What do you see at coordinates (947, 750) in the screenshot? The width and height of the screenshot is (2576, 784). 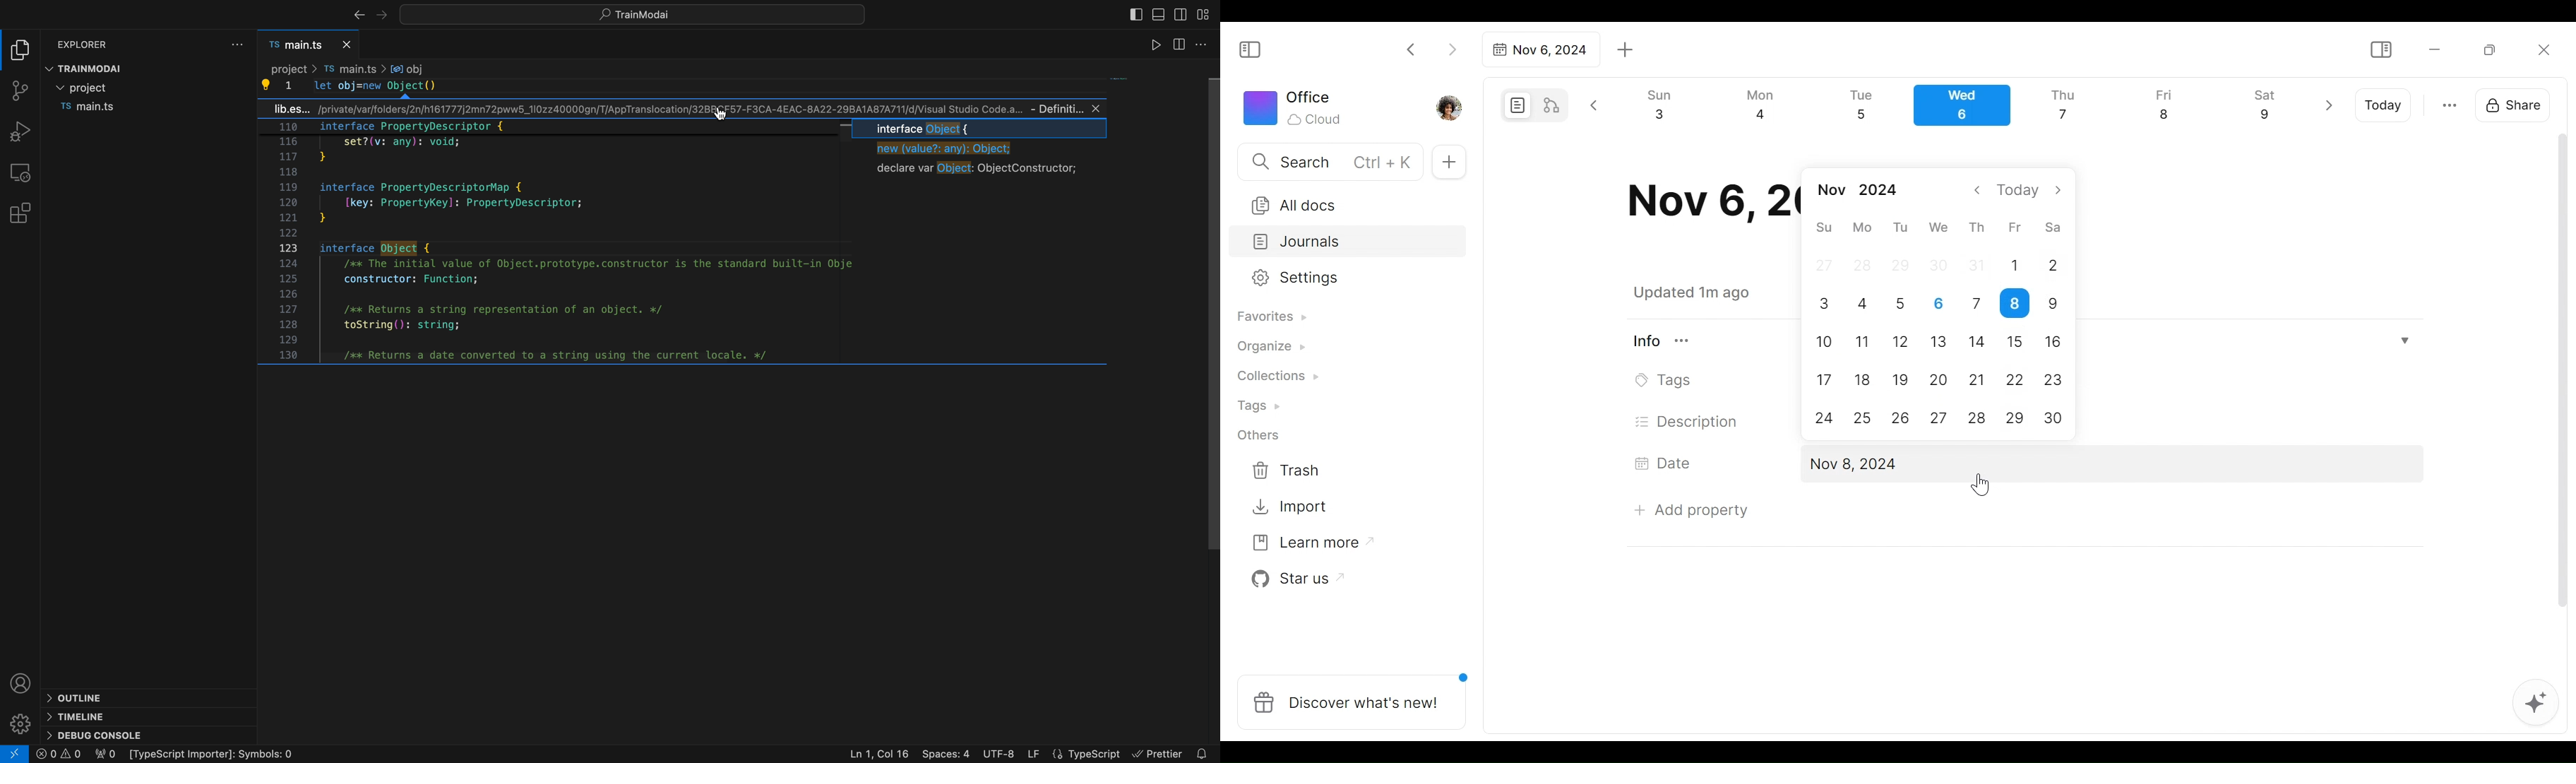 I see `Spaces : 4` at bounding box center [947, 750].